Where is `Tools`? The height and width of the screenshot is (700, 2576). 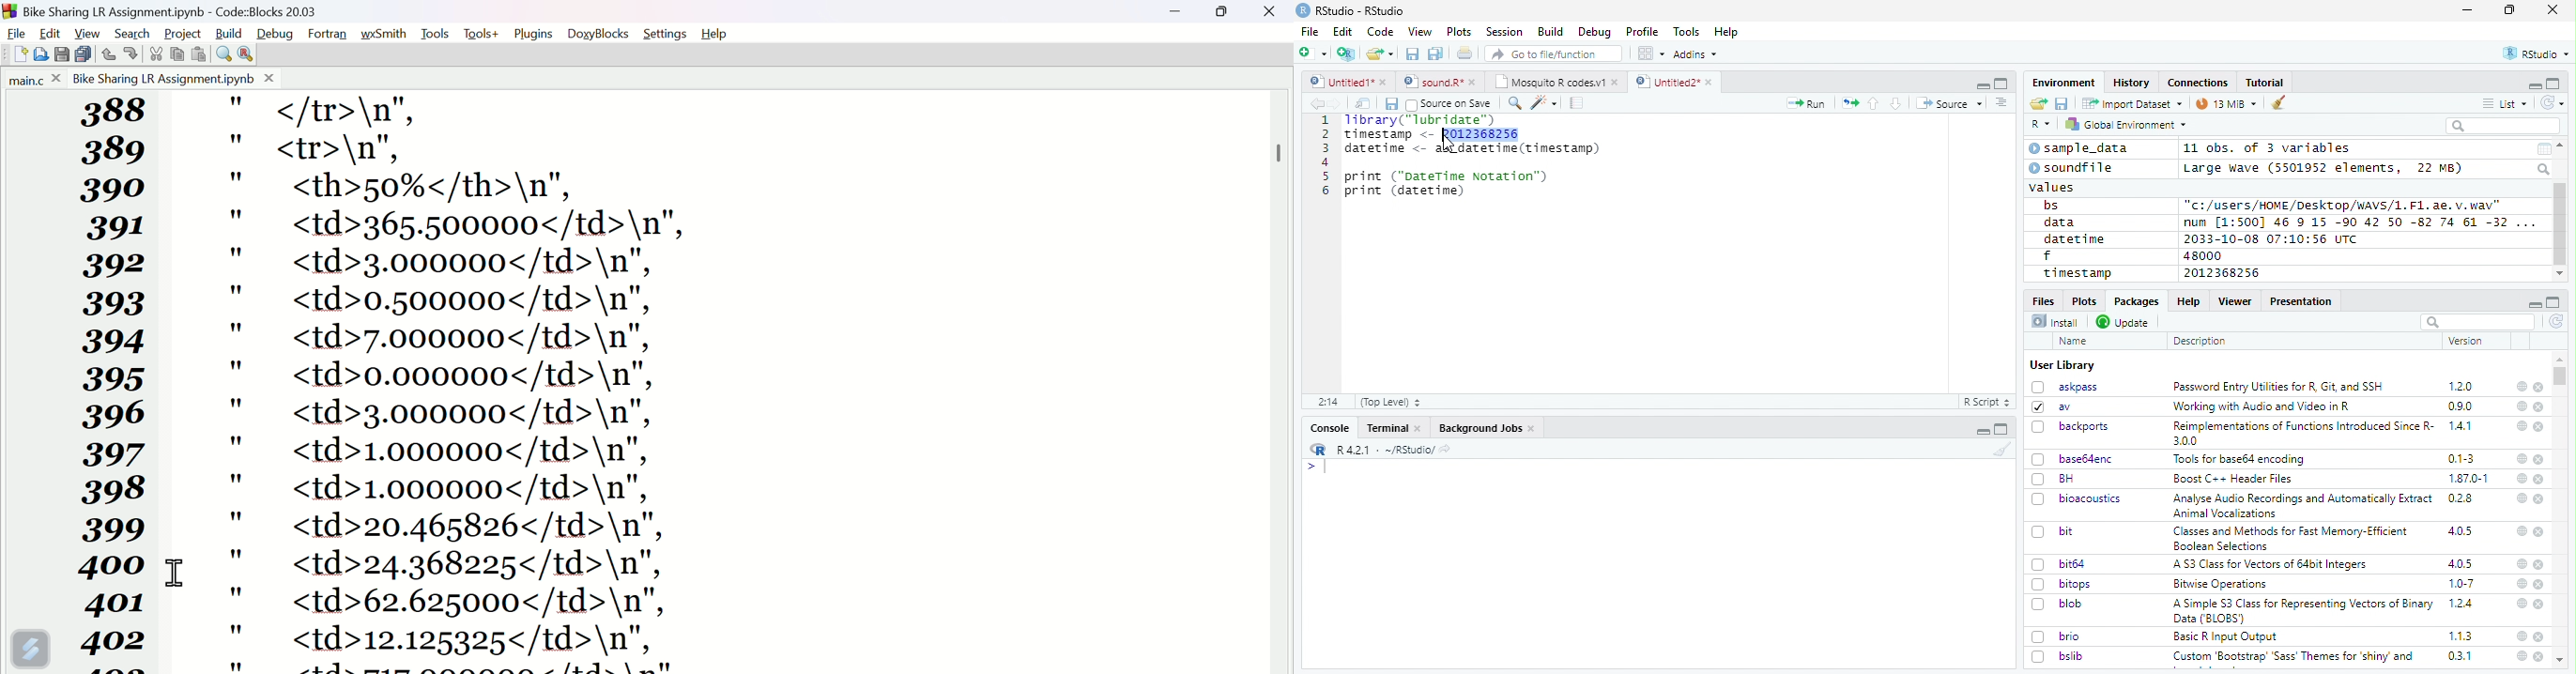 Tools is located at coordinates (435, 34).